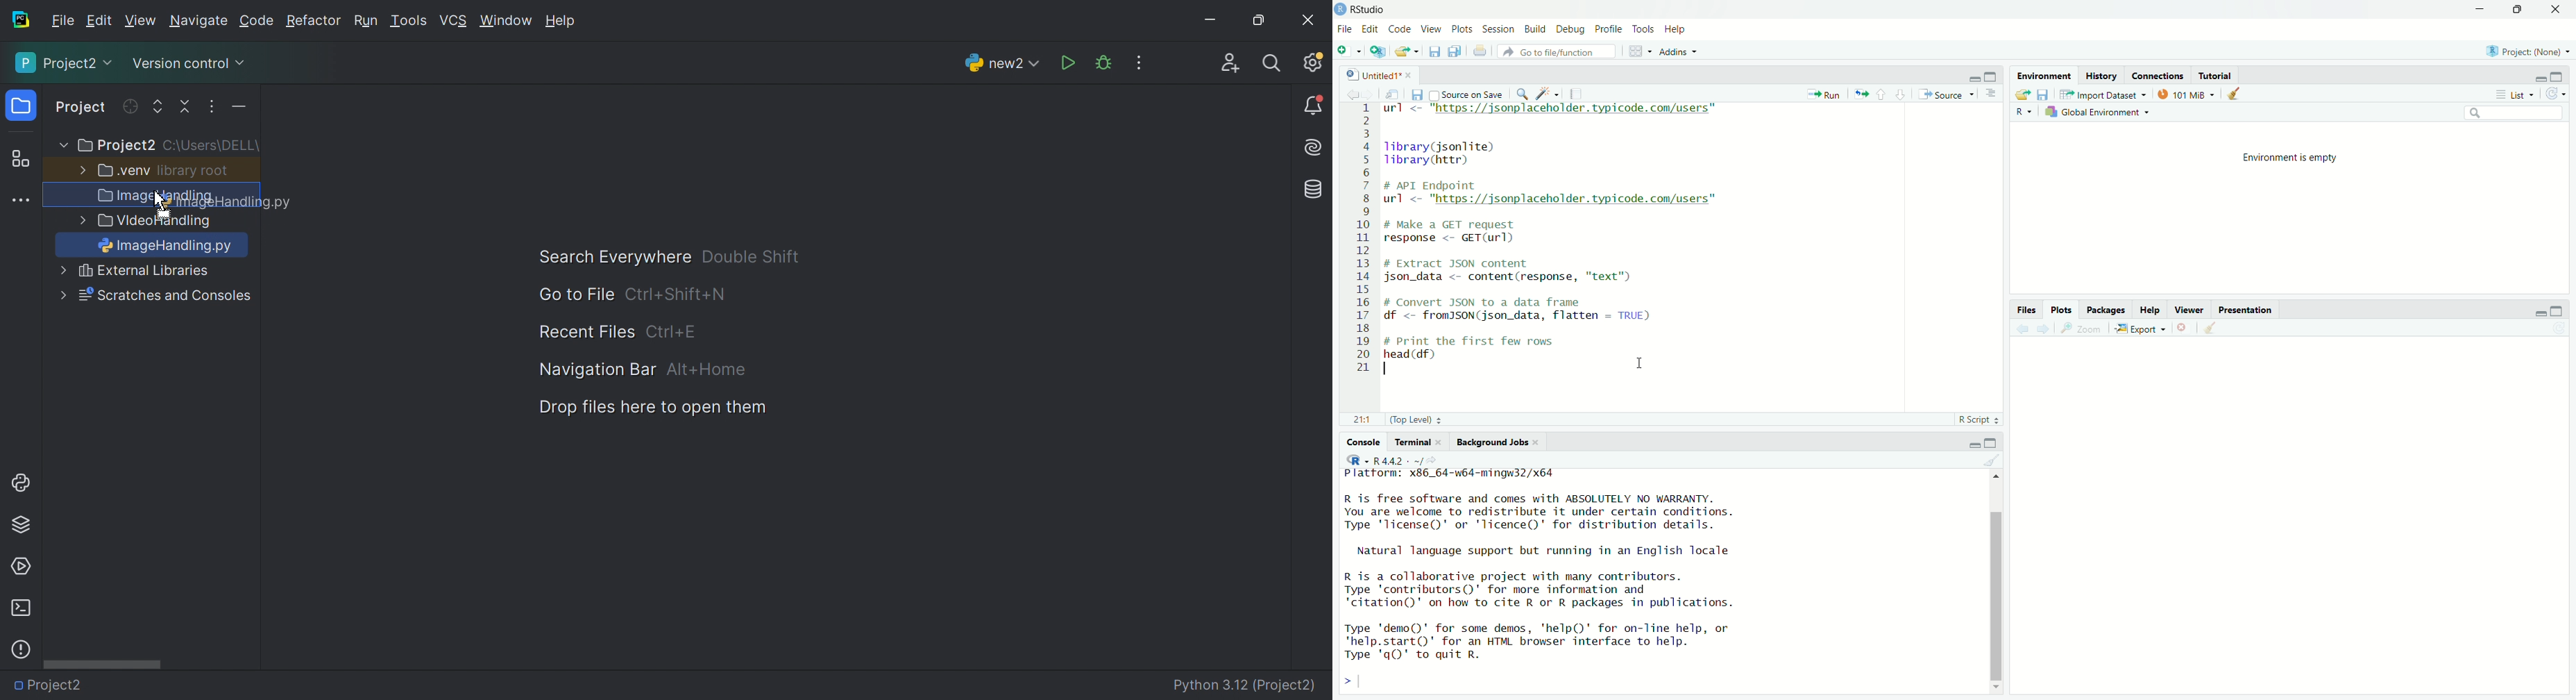 Image resolution: width=2576 pixels, height=700 pixels. I want to click on VideiHandling.py, so click(159, 272).